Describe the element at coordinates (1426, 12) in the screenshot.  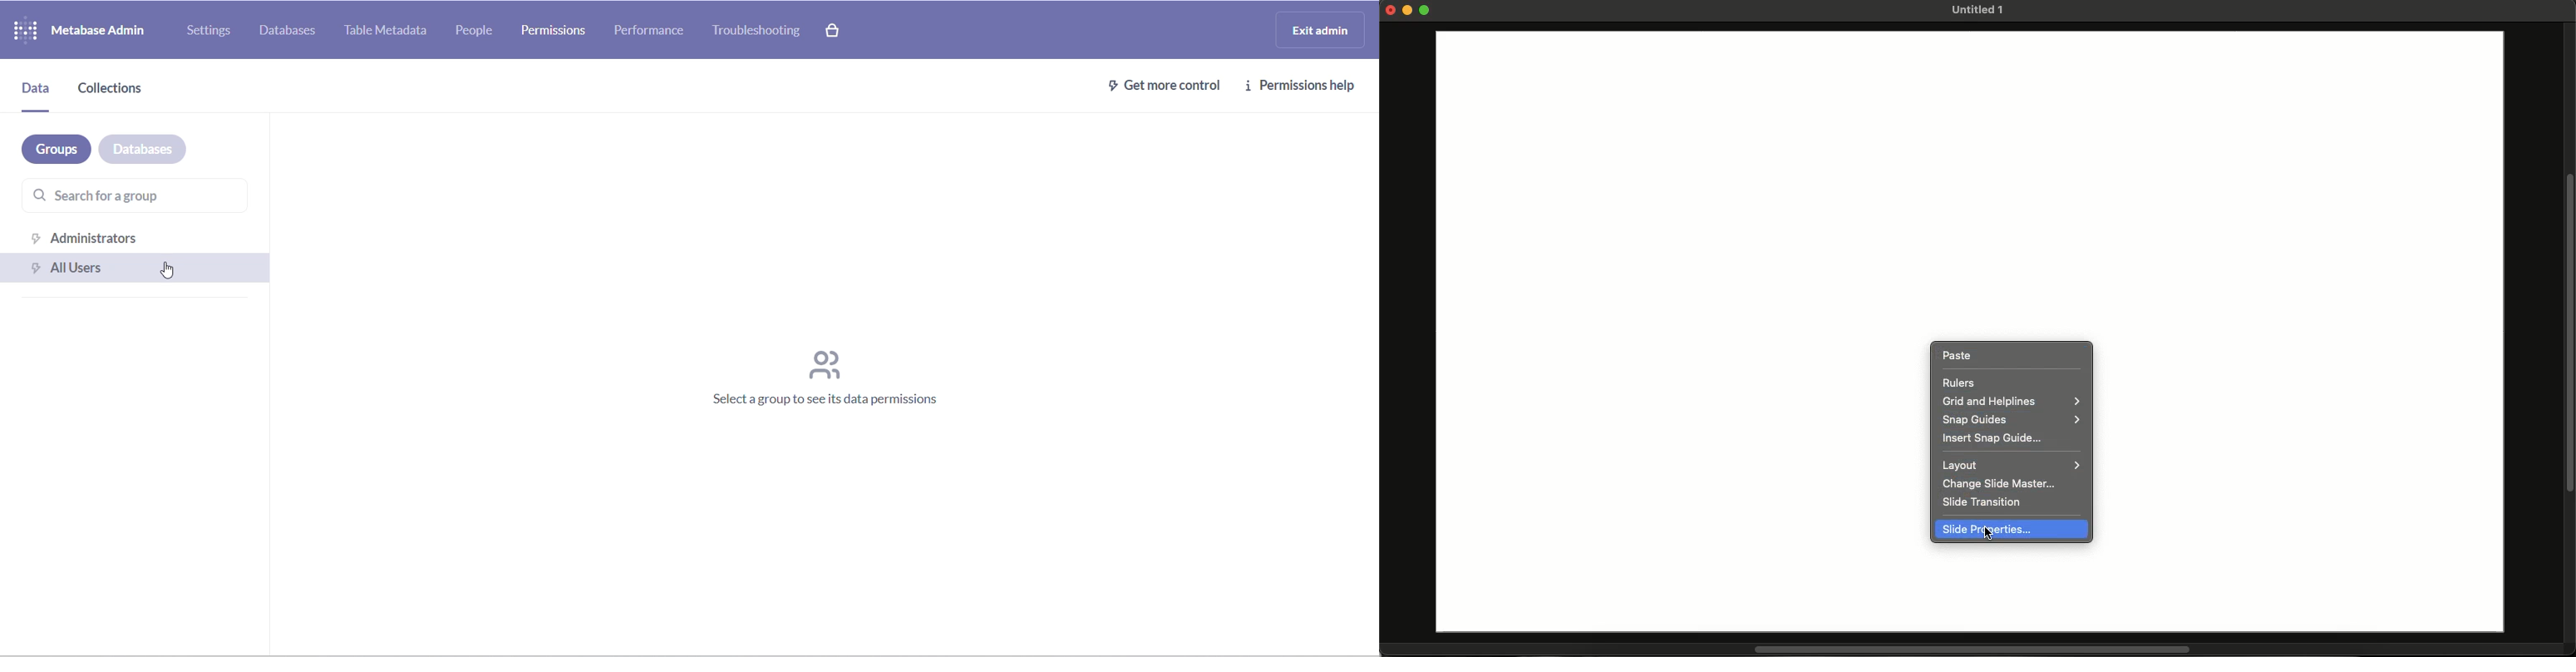
I see `Maximize` at that location.